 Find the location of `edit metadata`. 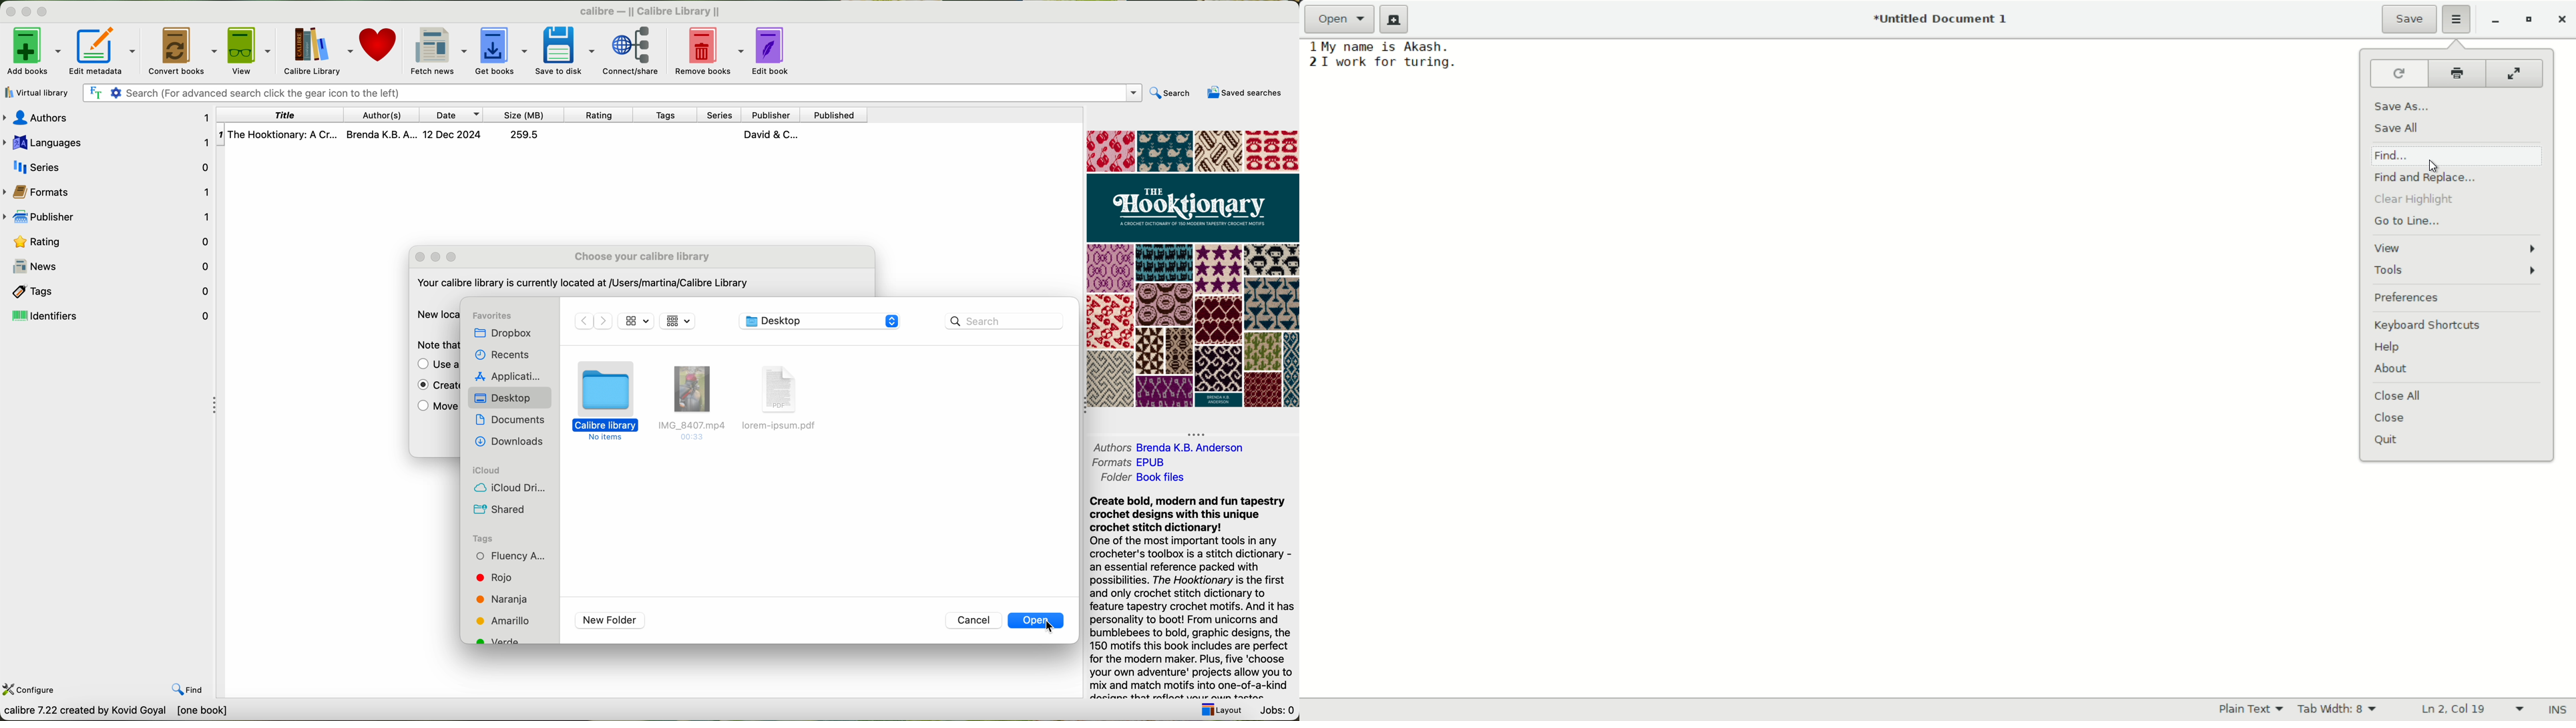

edit metadata is located at coordinates (103, 51).